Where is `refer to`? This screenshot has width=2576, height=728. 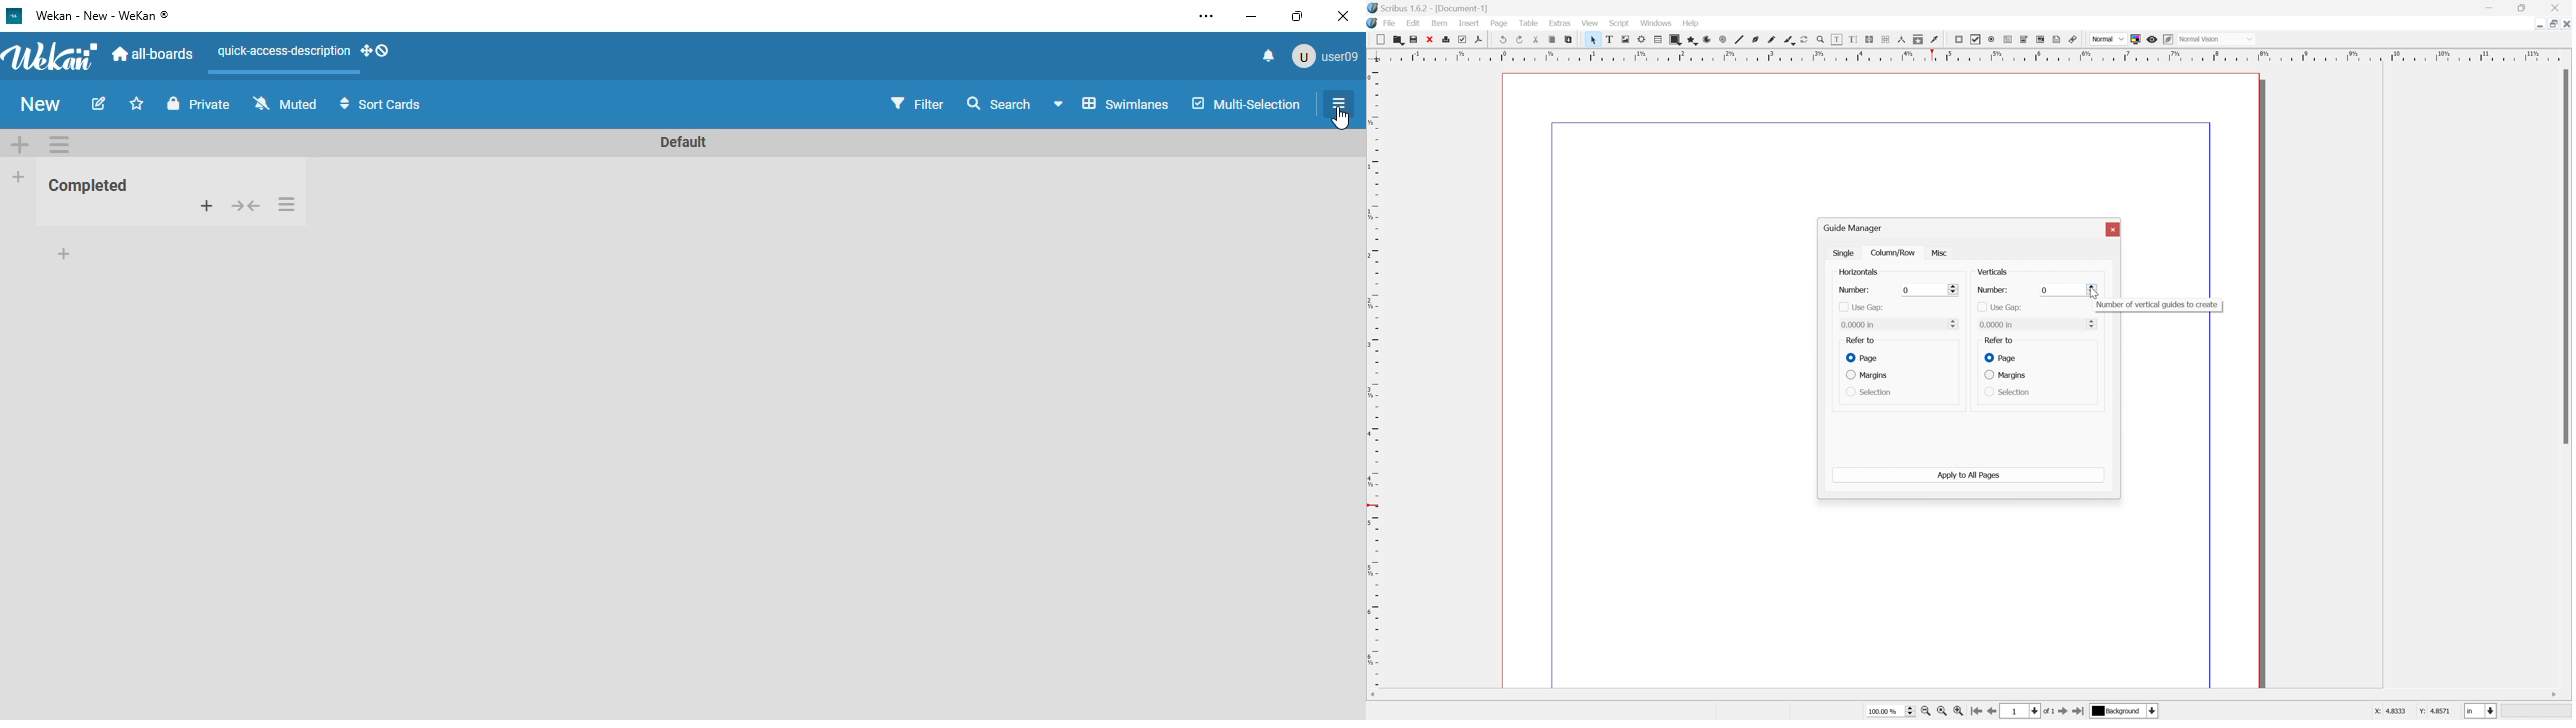 refer to is located at coordinates (2004, 342).